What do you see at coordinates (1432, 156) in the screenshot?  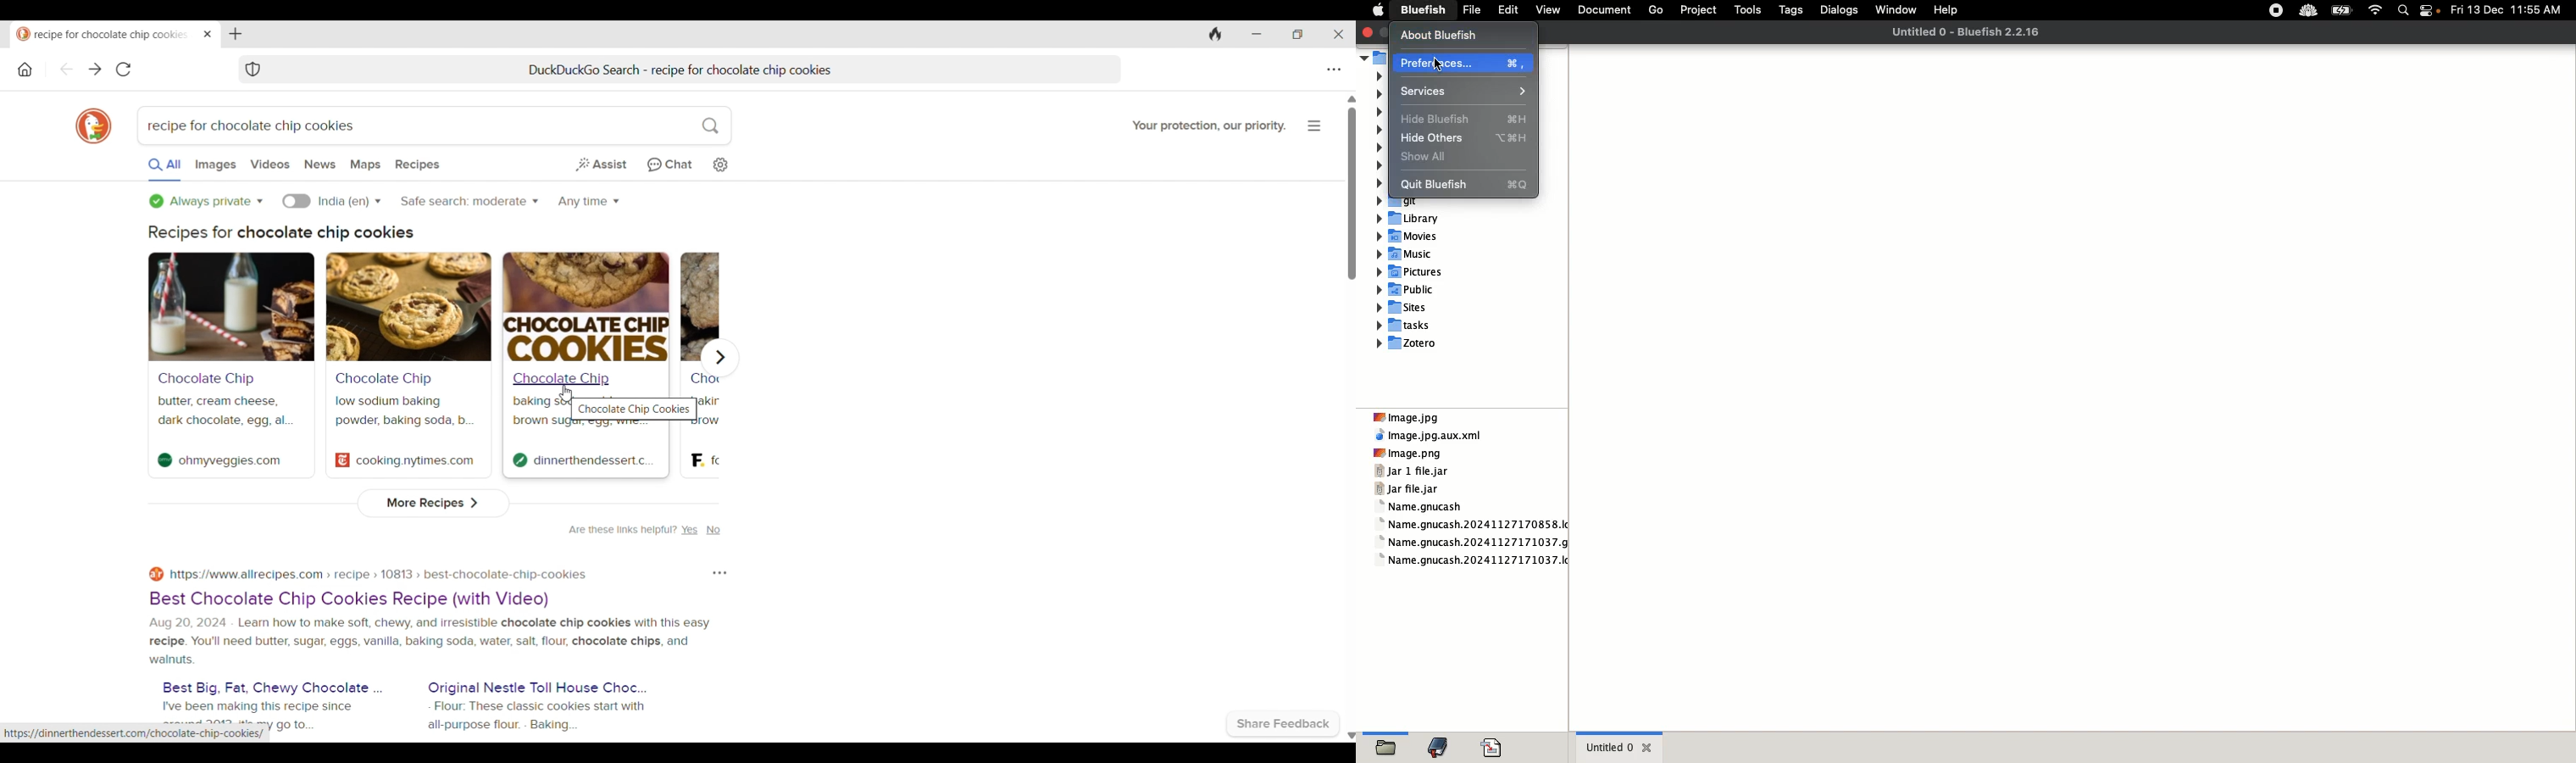 I see `show all` at bounding box center [1432, 156].